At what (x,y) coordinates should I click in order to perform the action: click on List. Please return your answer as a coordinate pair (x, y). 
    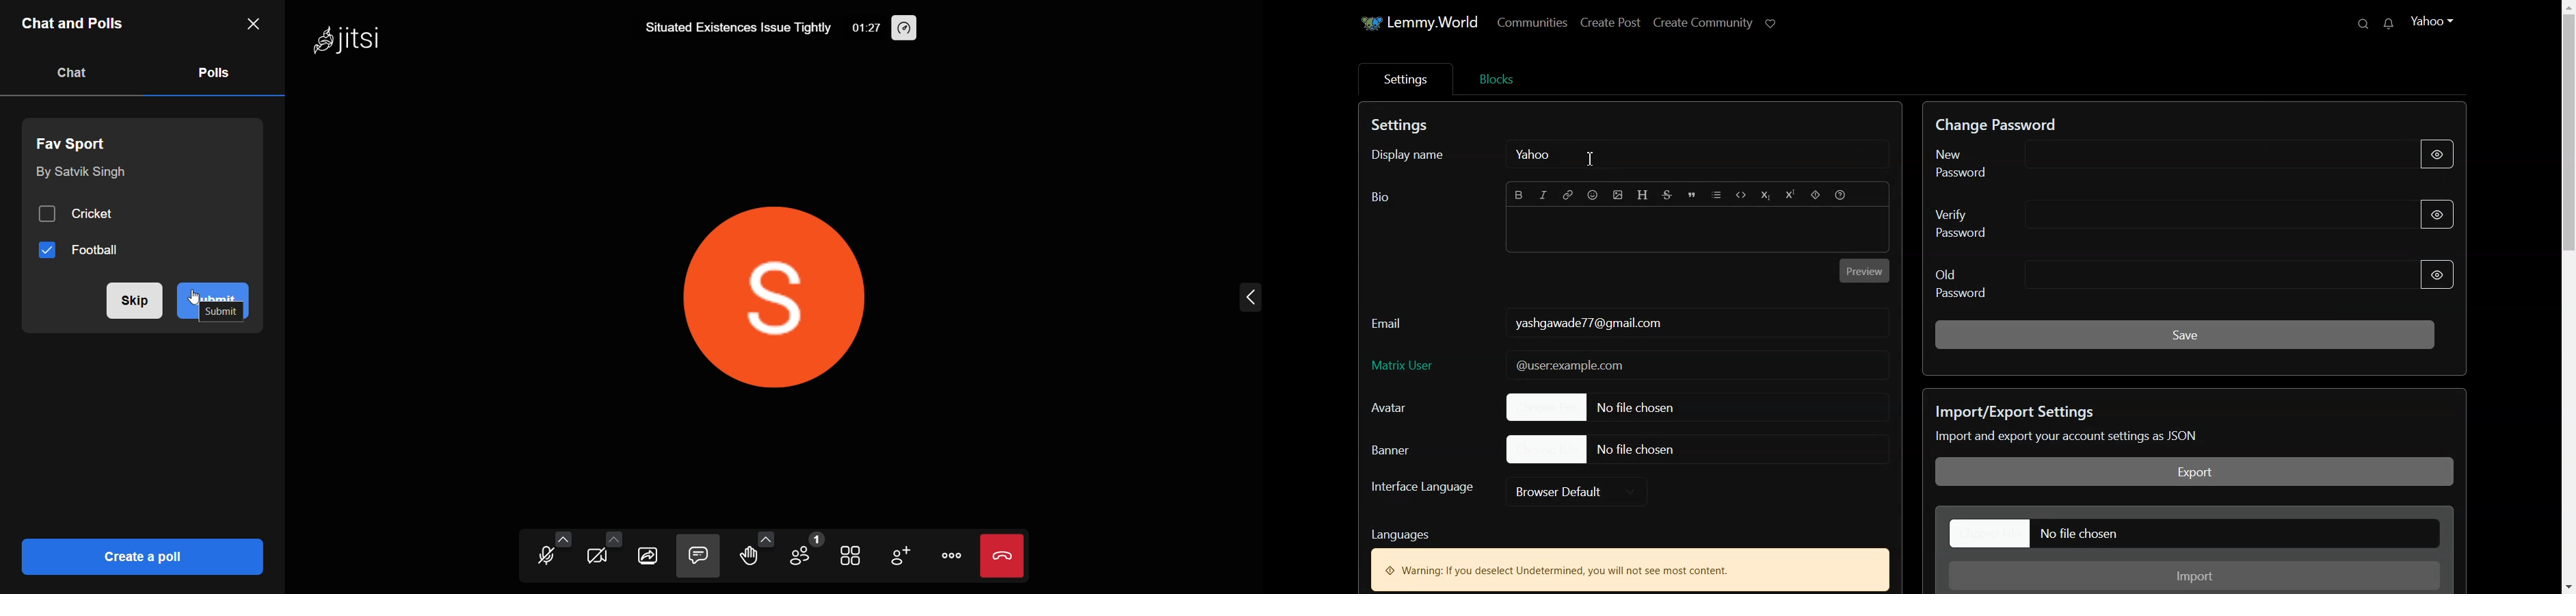
    Looking at the image, I should click on (1718, 196).